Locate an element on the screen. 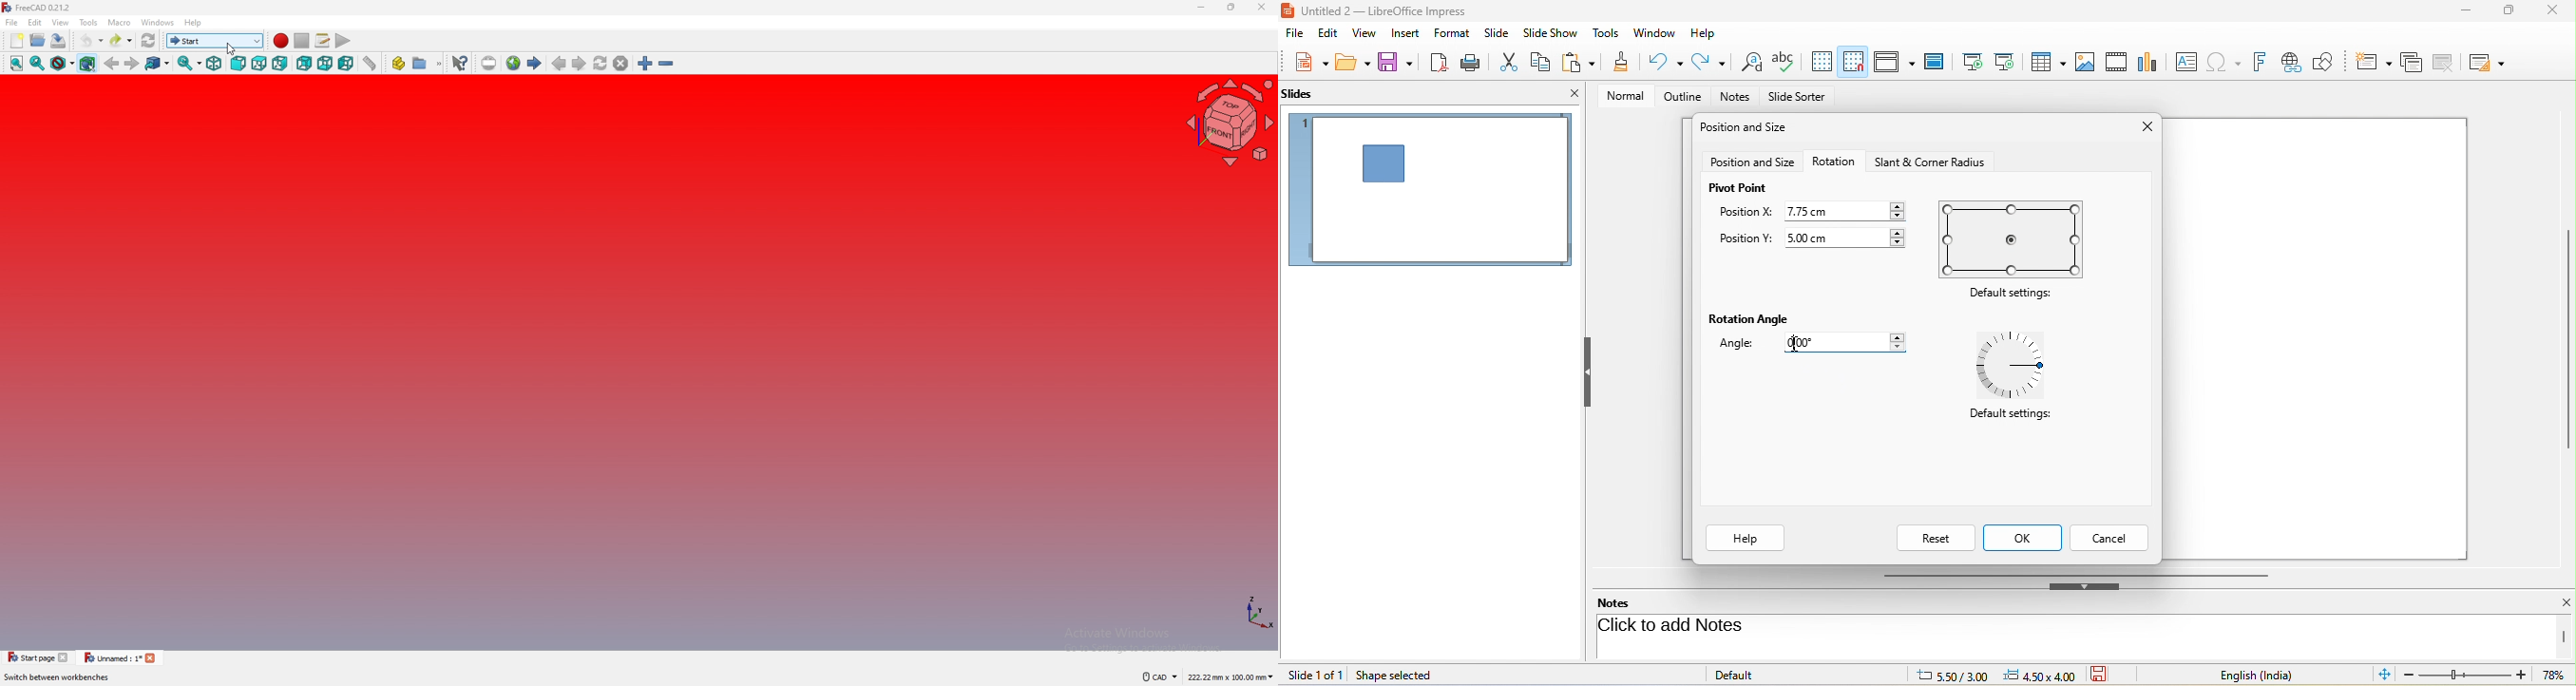 Image resolution: width=2576 pixels, height=700 pixels. export directly as pdf is located at coordinates (1441, 63).